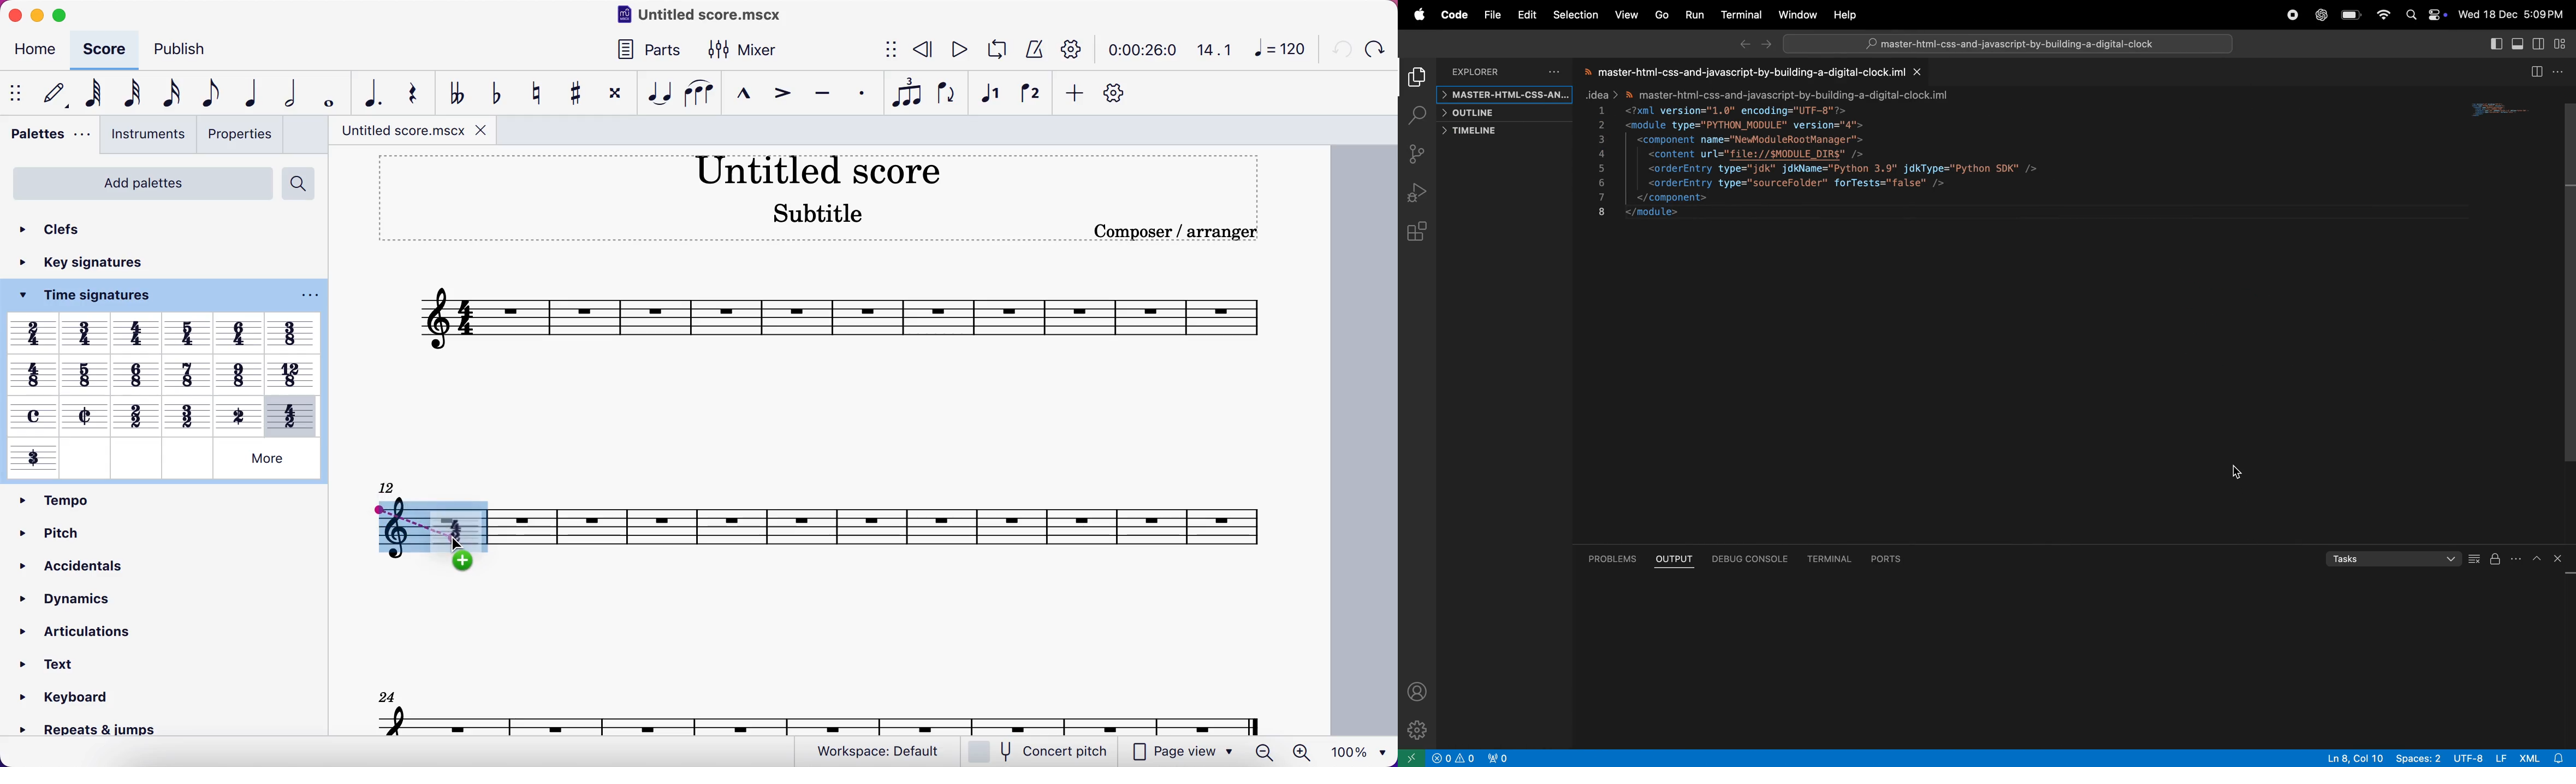  I want to click on minimize, so click(38, 17).